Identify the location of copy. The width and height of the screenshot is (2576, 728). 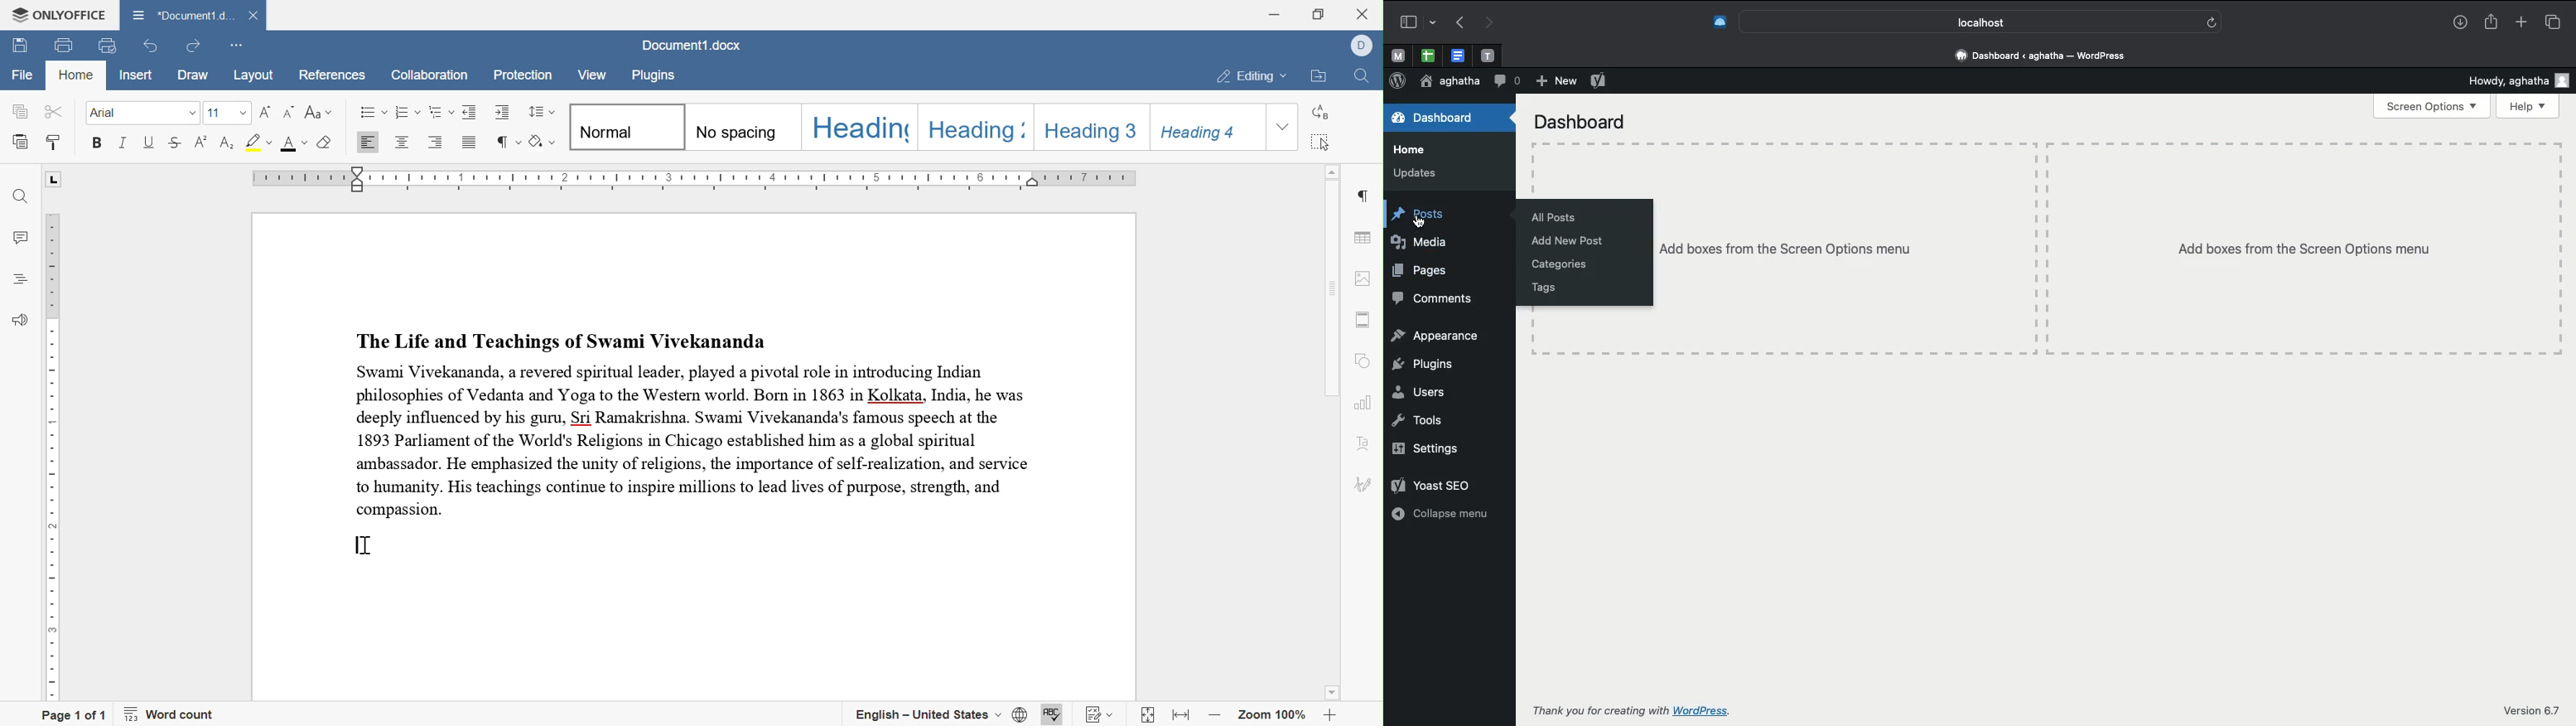
(19, 111).